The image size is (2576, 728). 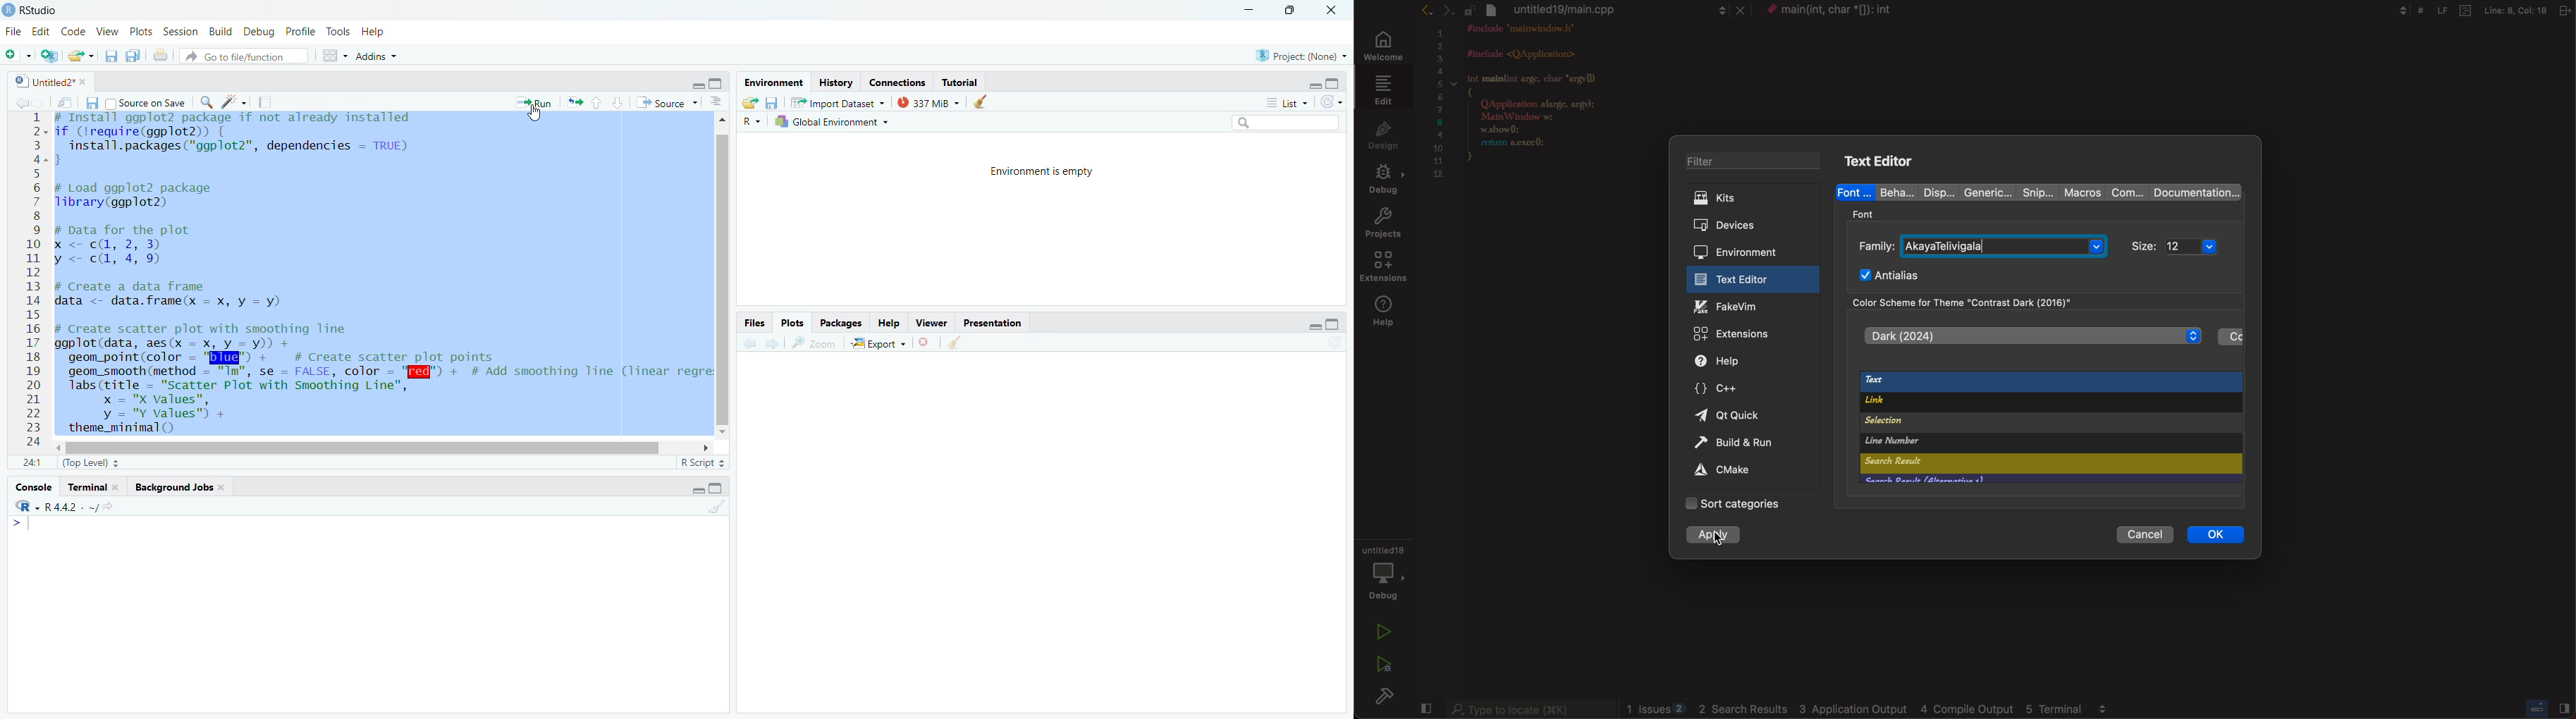 I want to click on Viewer, so click(x=931, y=322).